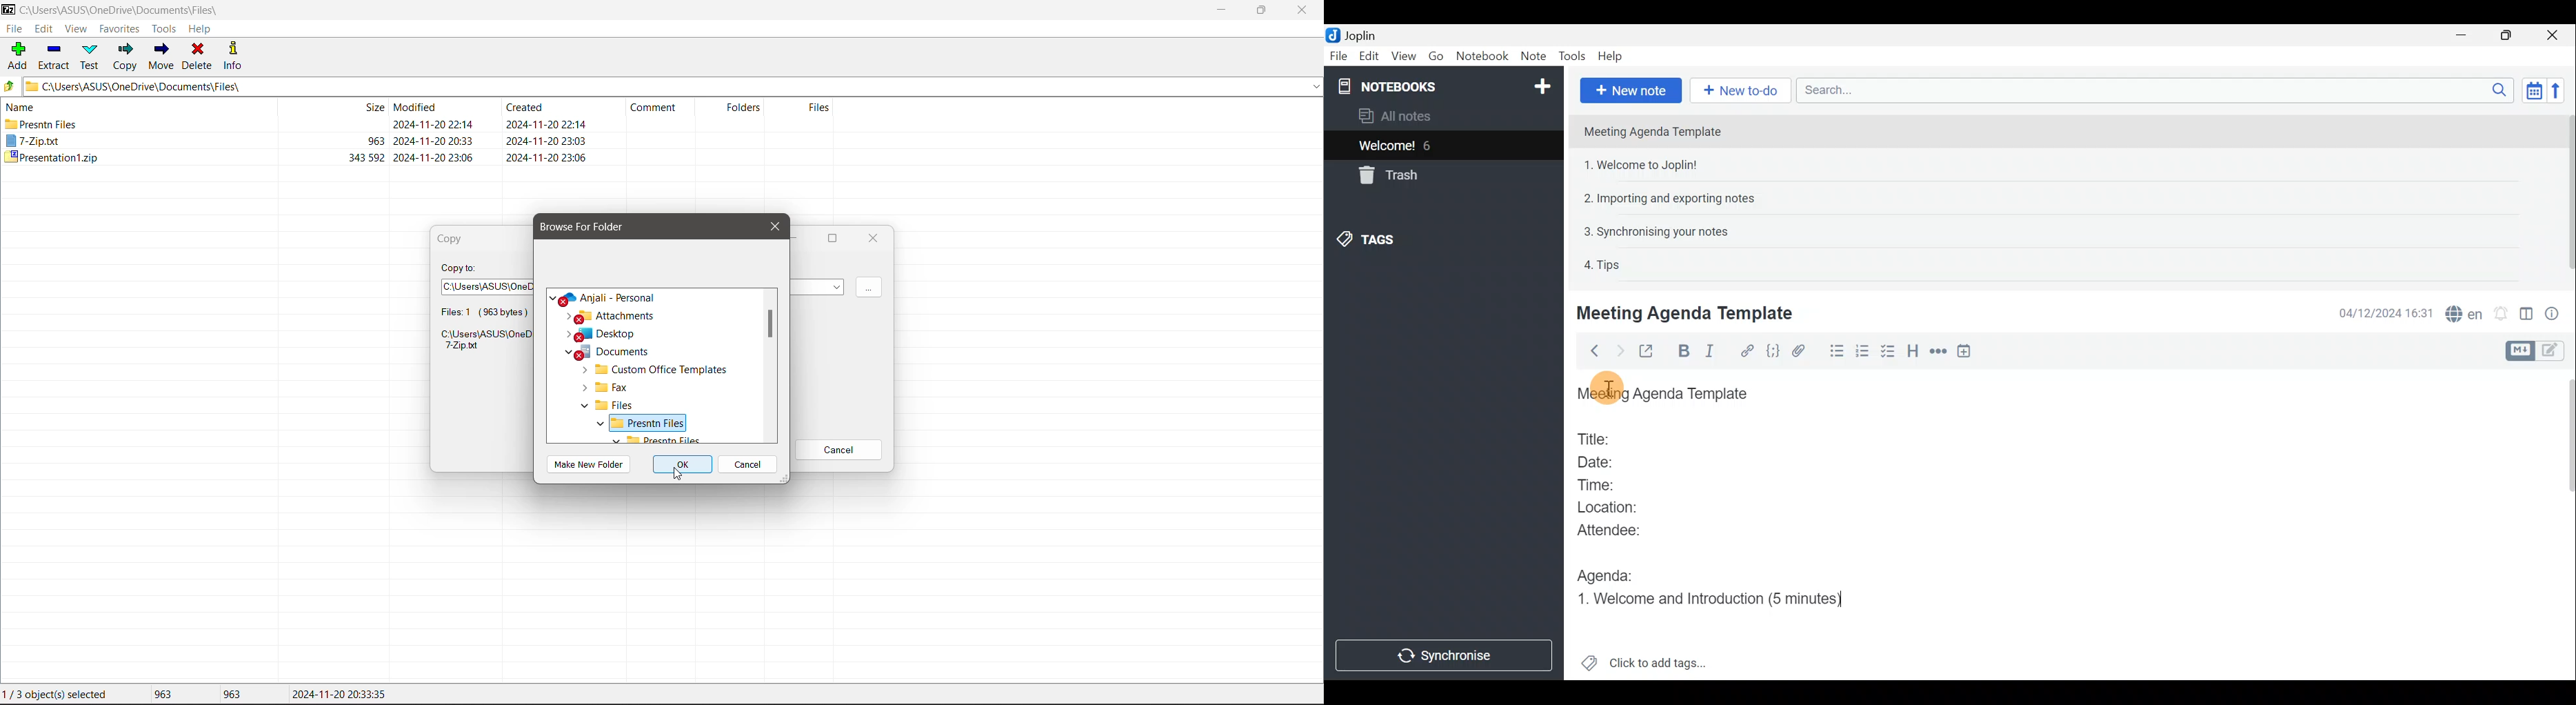 This screenshot has width=2576, height=728. What do you see at coordinates (1591, 353) in the screenshot?
I see `Back` at bounding box center [1591, 353].